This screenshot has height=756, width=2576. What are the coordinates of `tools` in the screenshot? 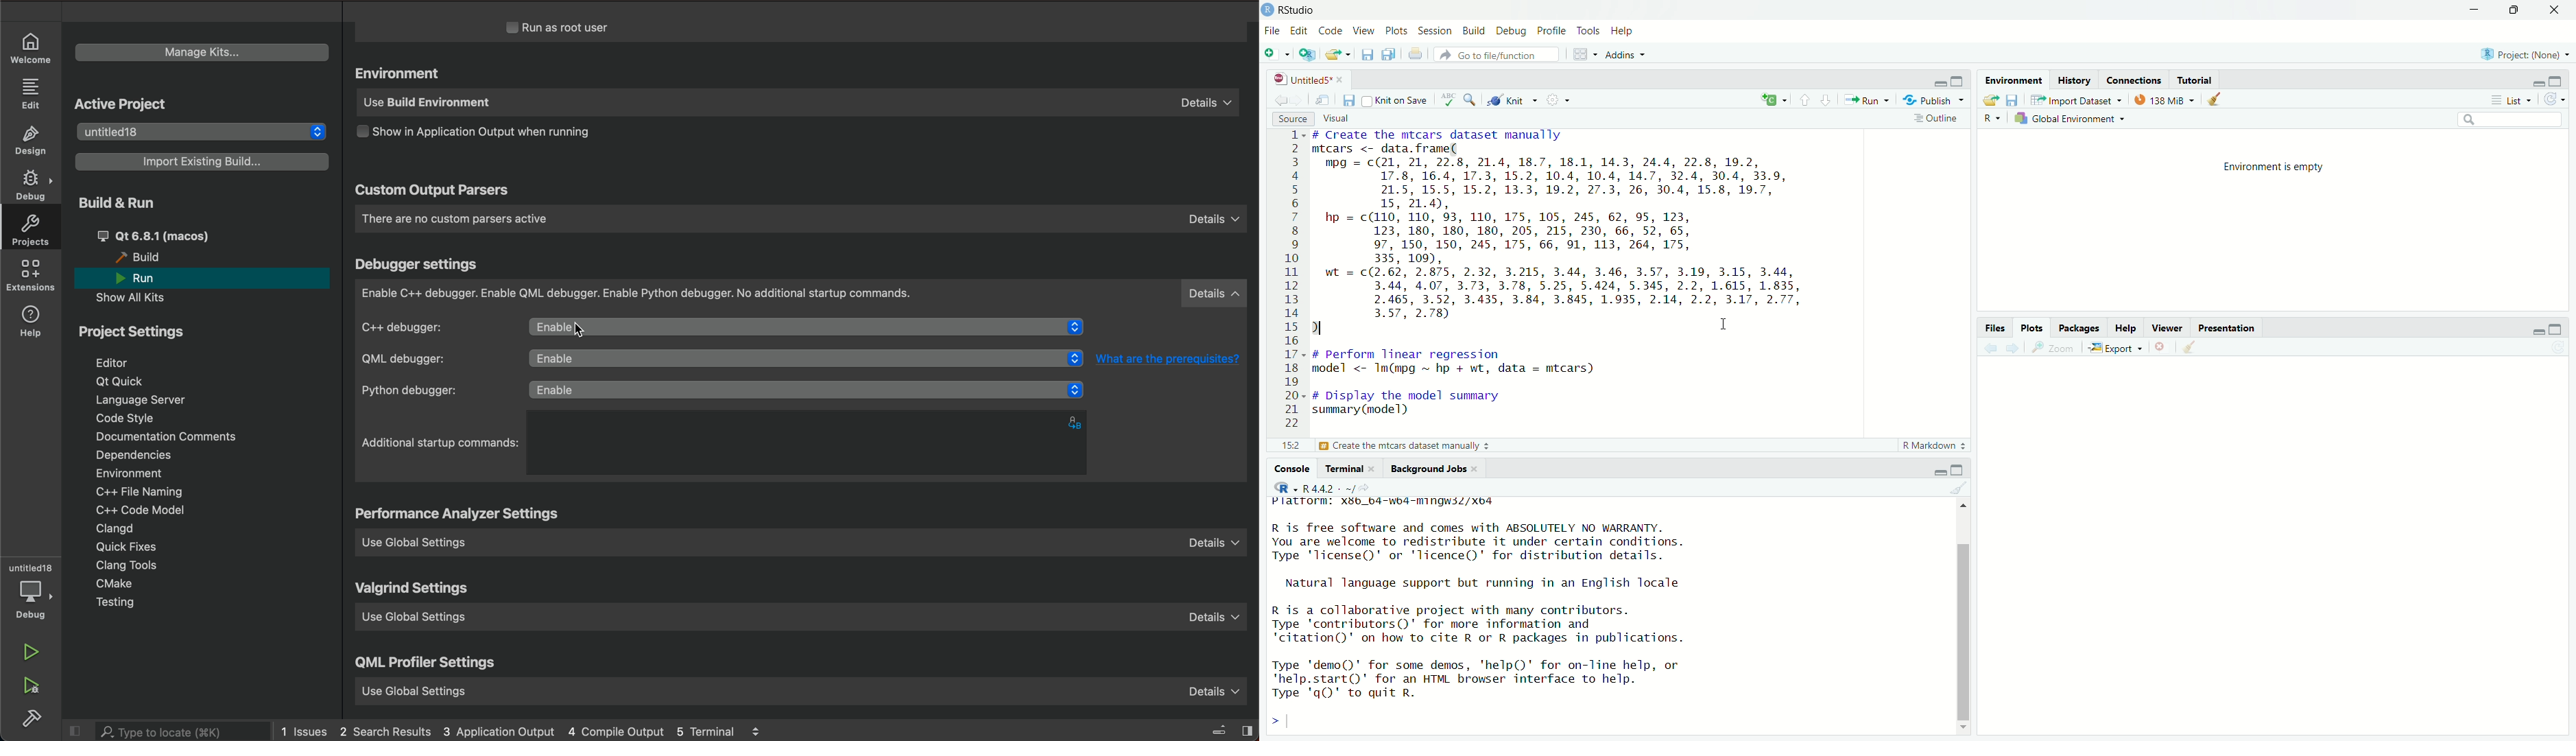 It's located at (142, 566).